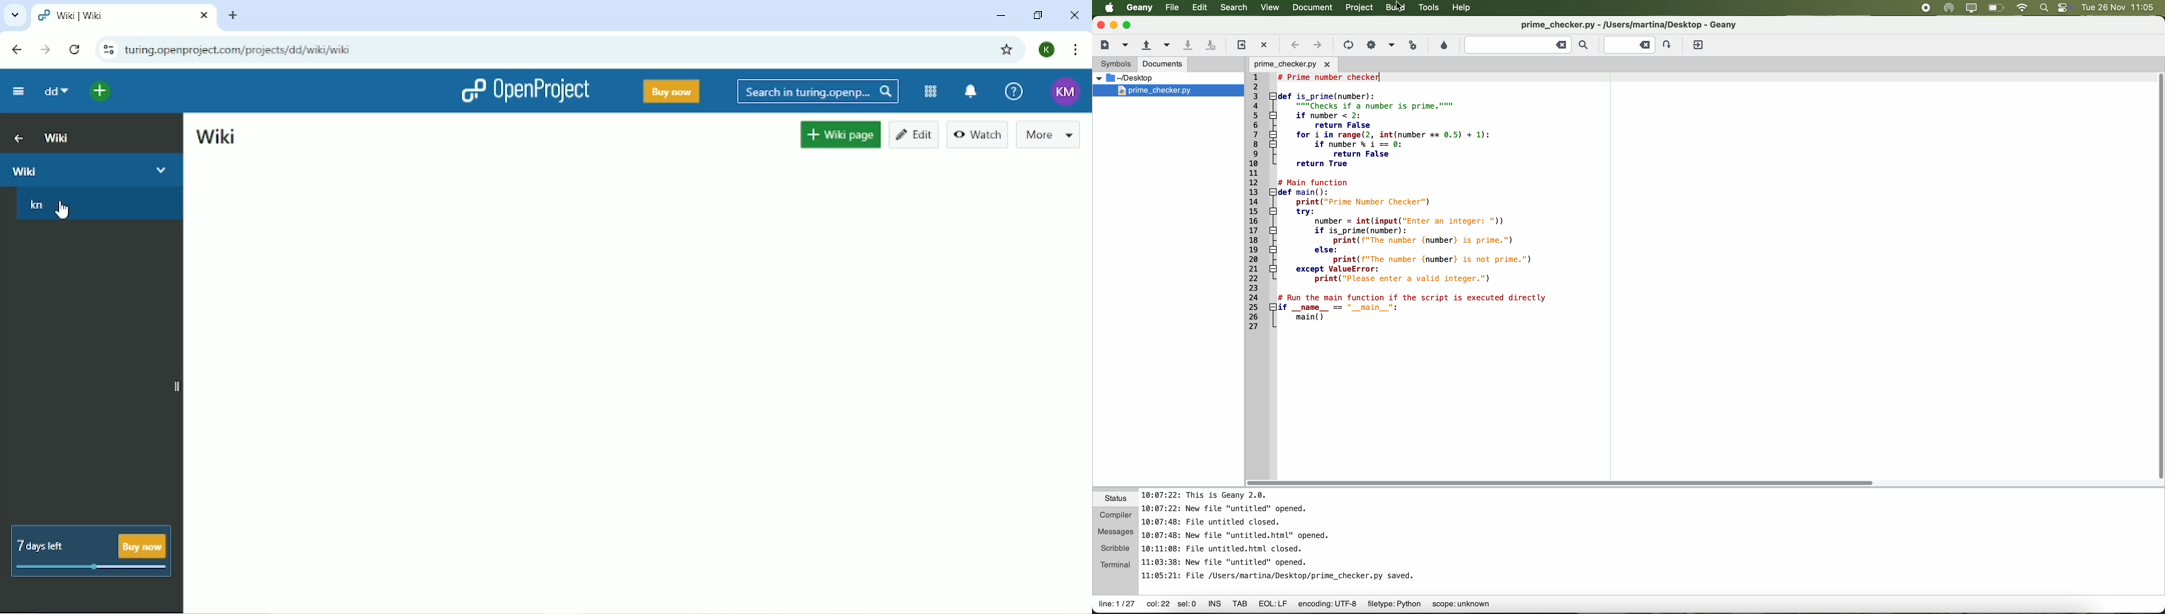 The width and height of the screenshot is (2184, 616). What do you see at coordinates (999, 15) in the screenshot?
I see `Minimize` at bounding box center [999, 15].